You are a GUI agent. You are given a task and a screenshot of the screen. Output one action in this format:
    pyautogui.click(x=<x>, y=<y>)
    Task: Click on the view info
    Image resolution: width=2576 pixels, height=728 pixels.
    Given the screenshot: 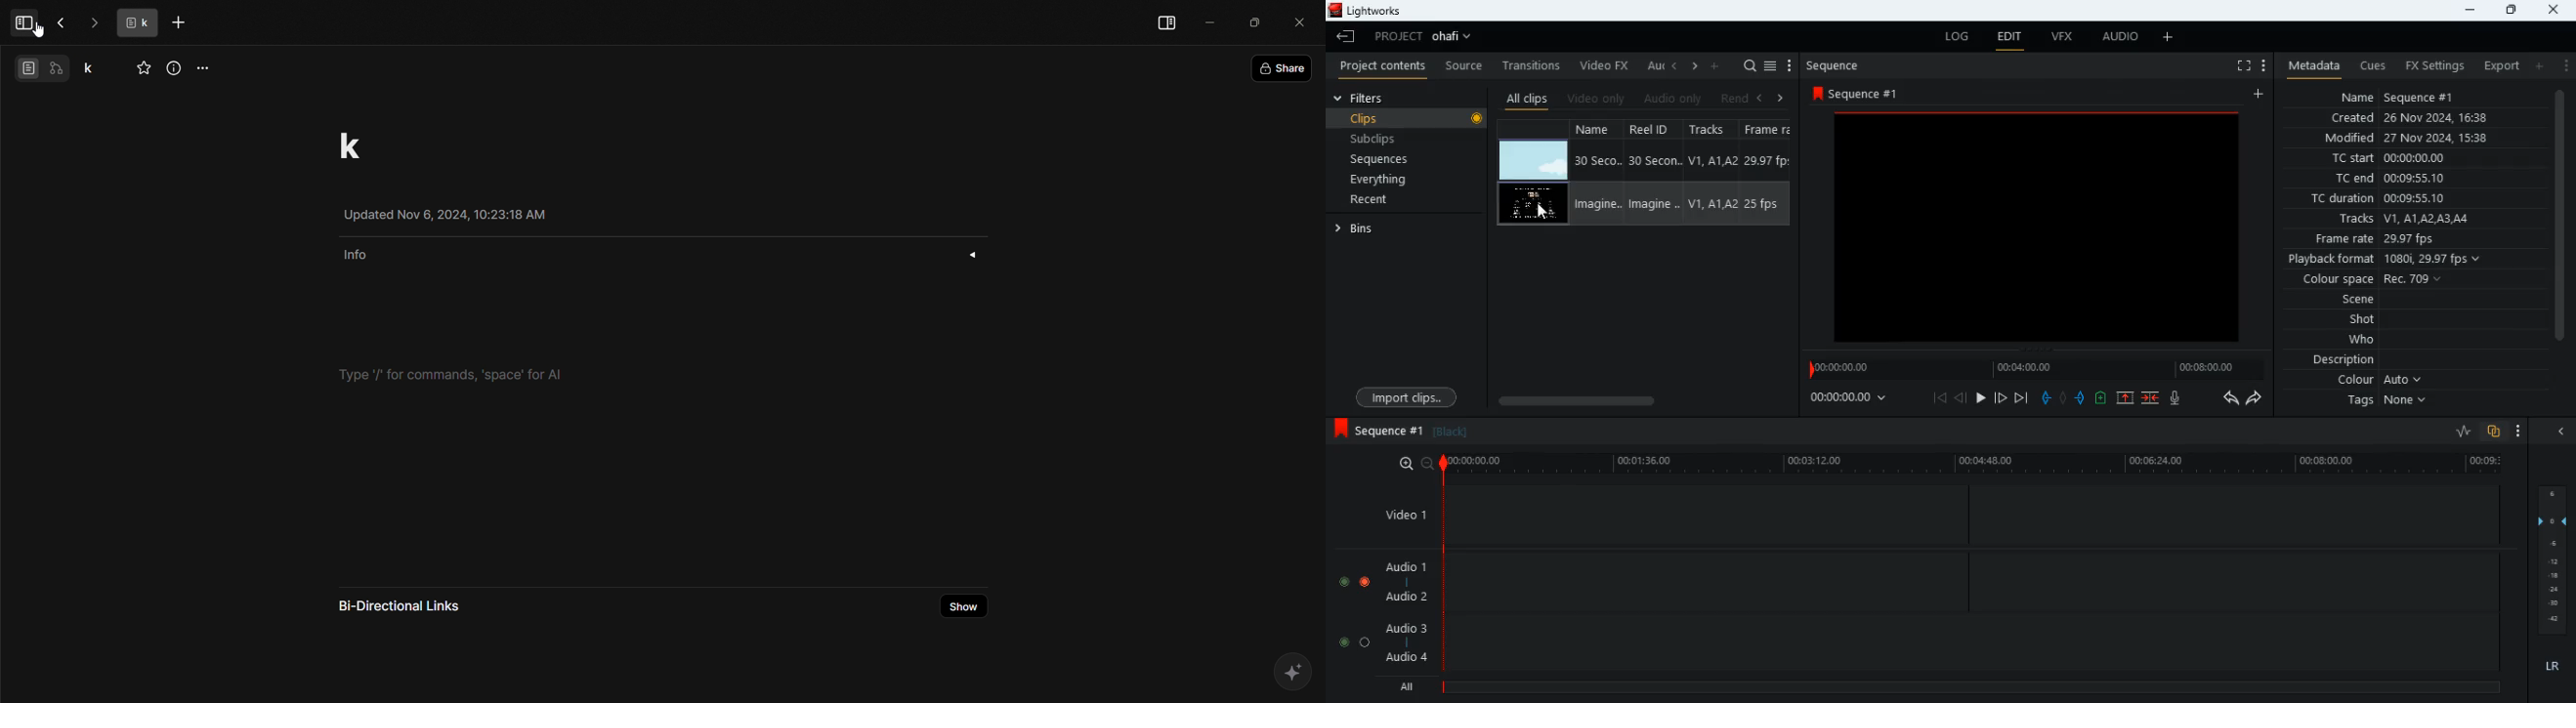 What is the action you would take?
    pyautogui.click(x=173, y=68)
    